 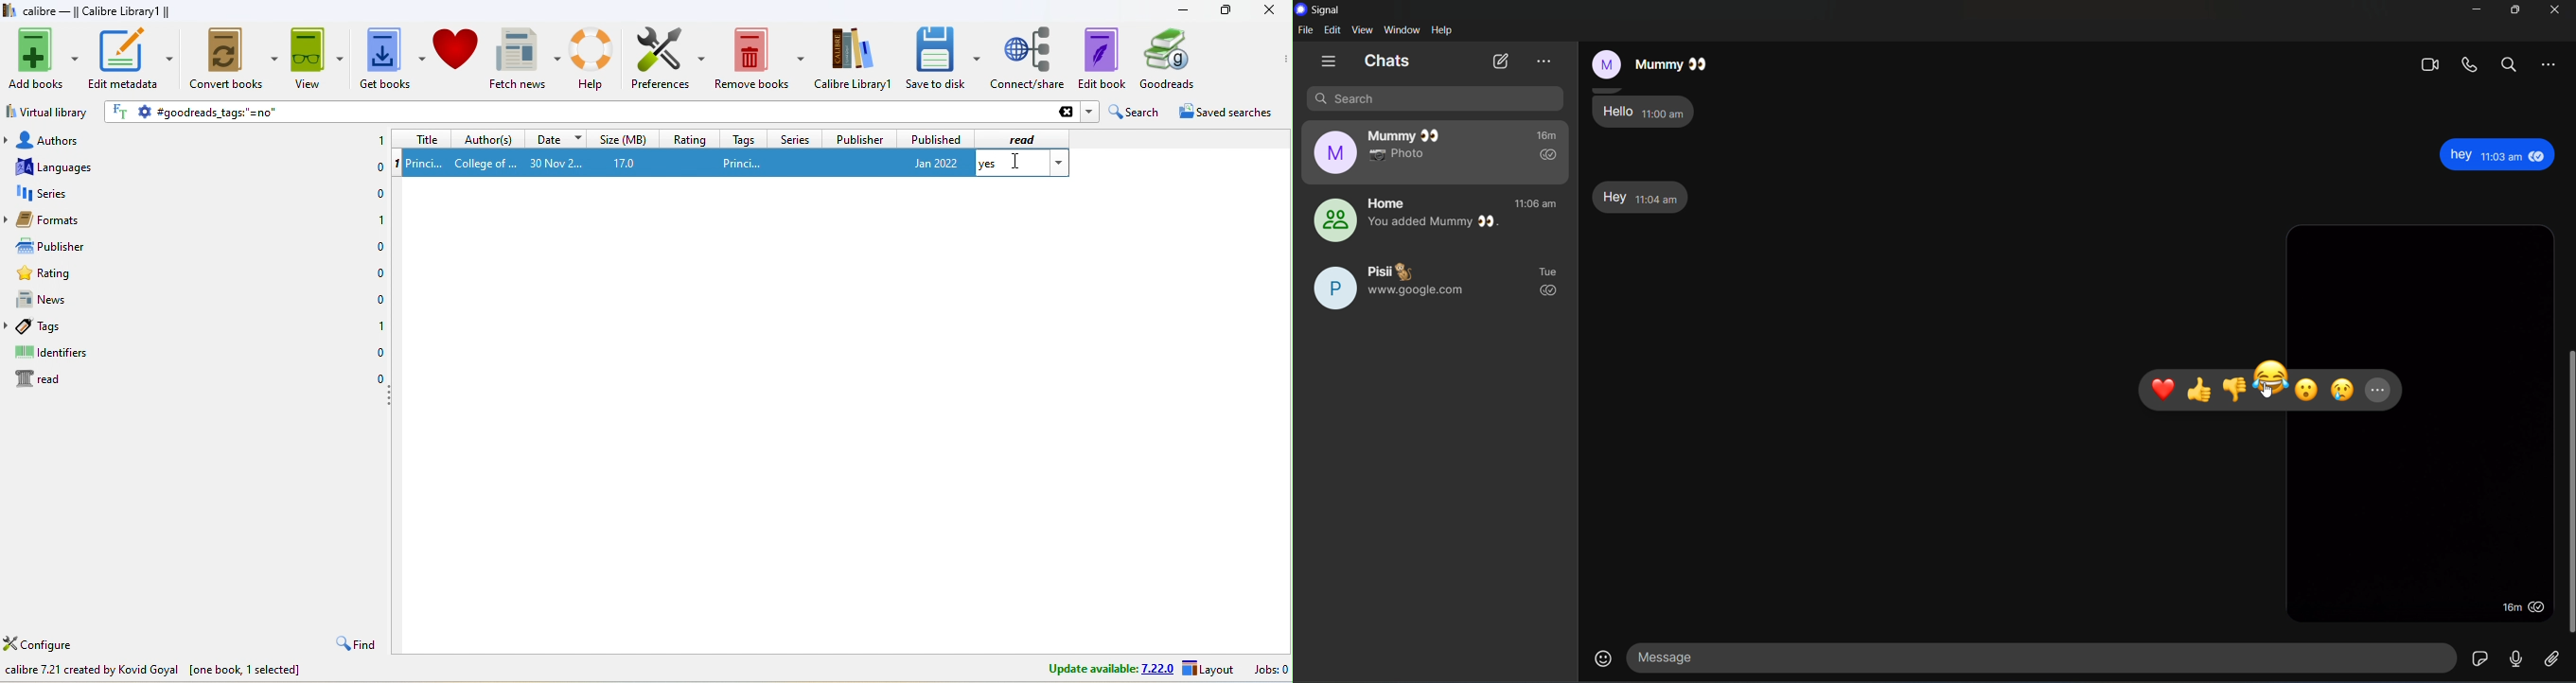 I want to click on cursor, so click(x=1015, y=161).